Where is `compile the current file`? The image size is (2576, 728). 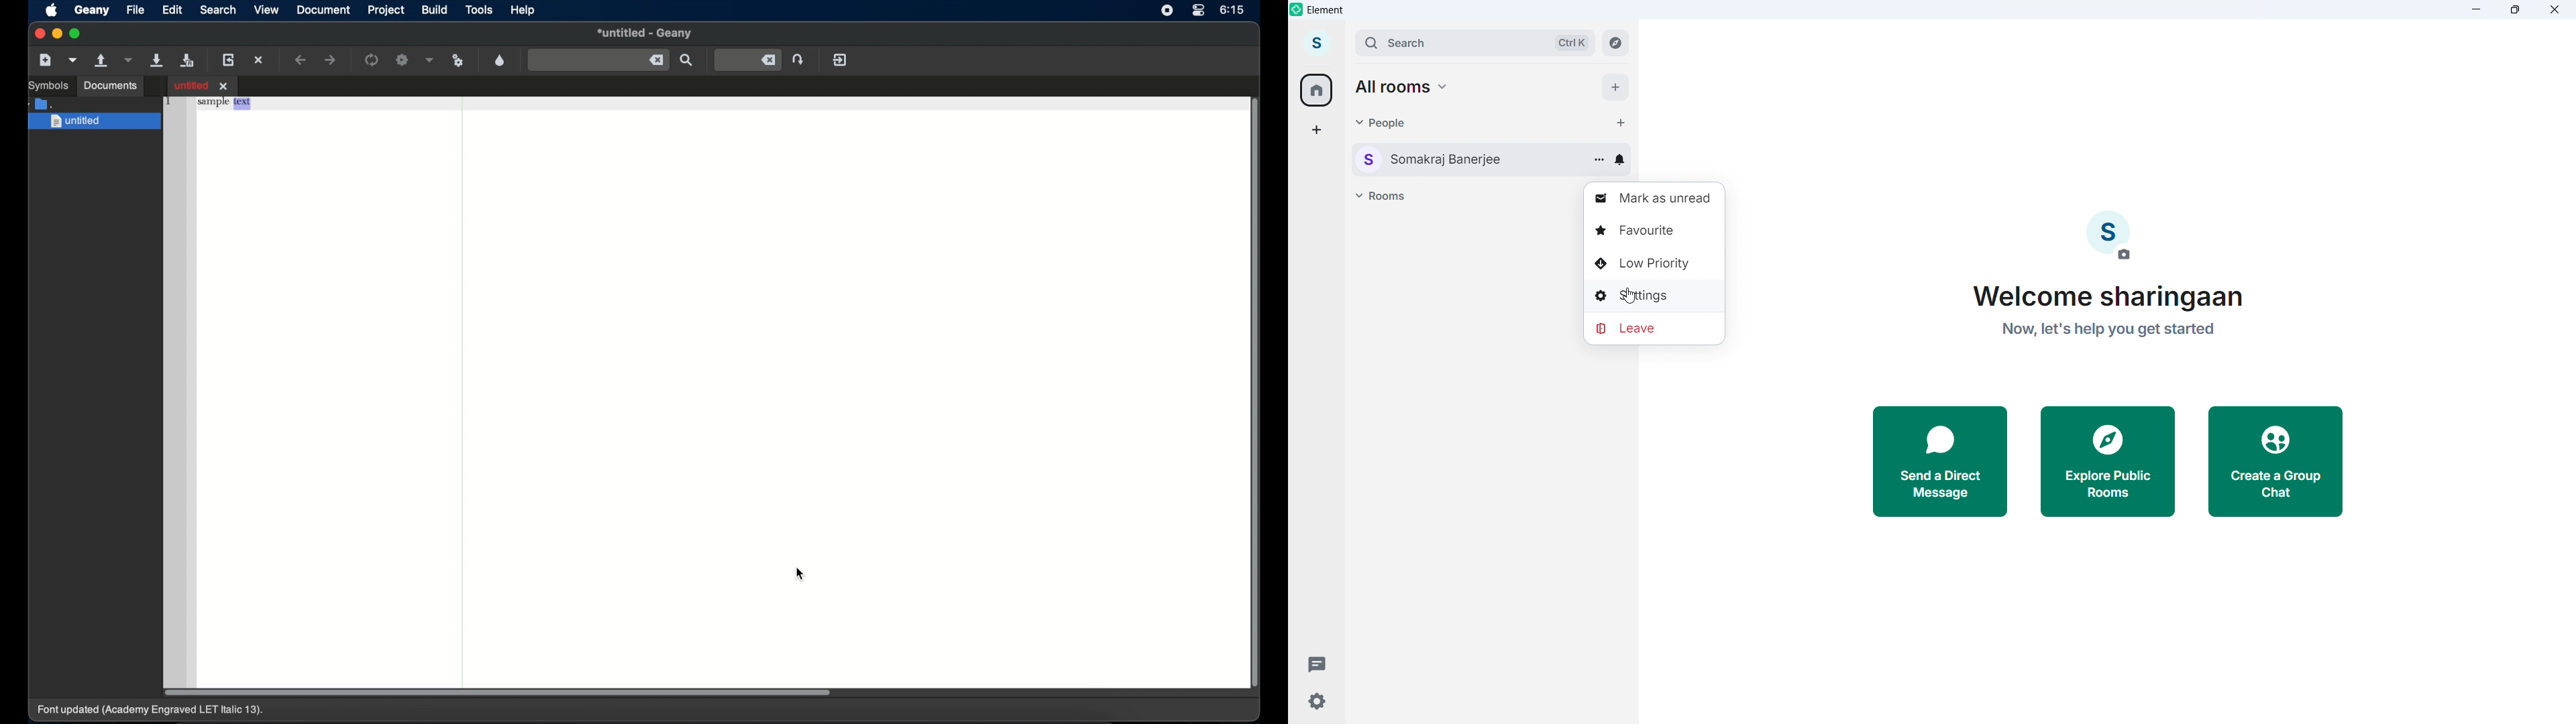
compile the current file is located at coordinates (372, 60).